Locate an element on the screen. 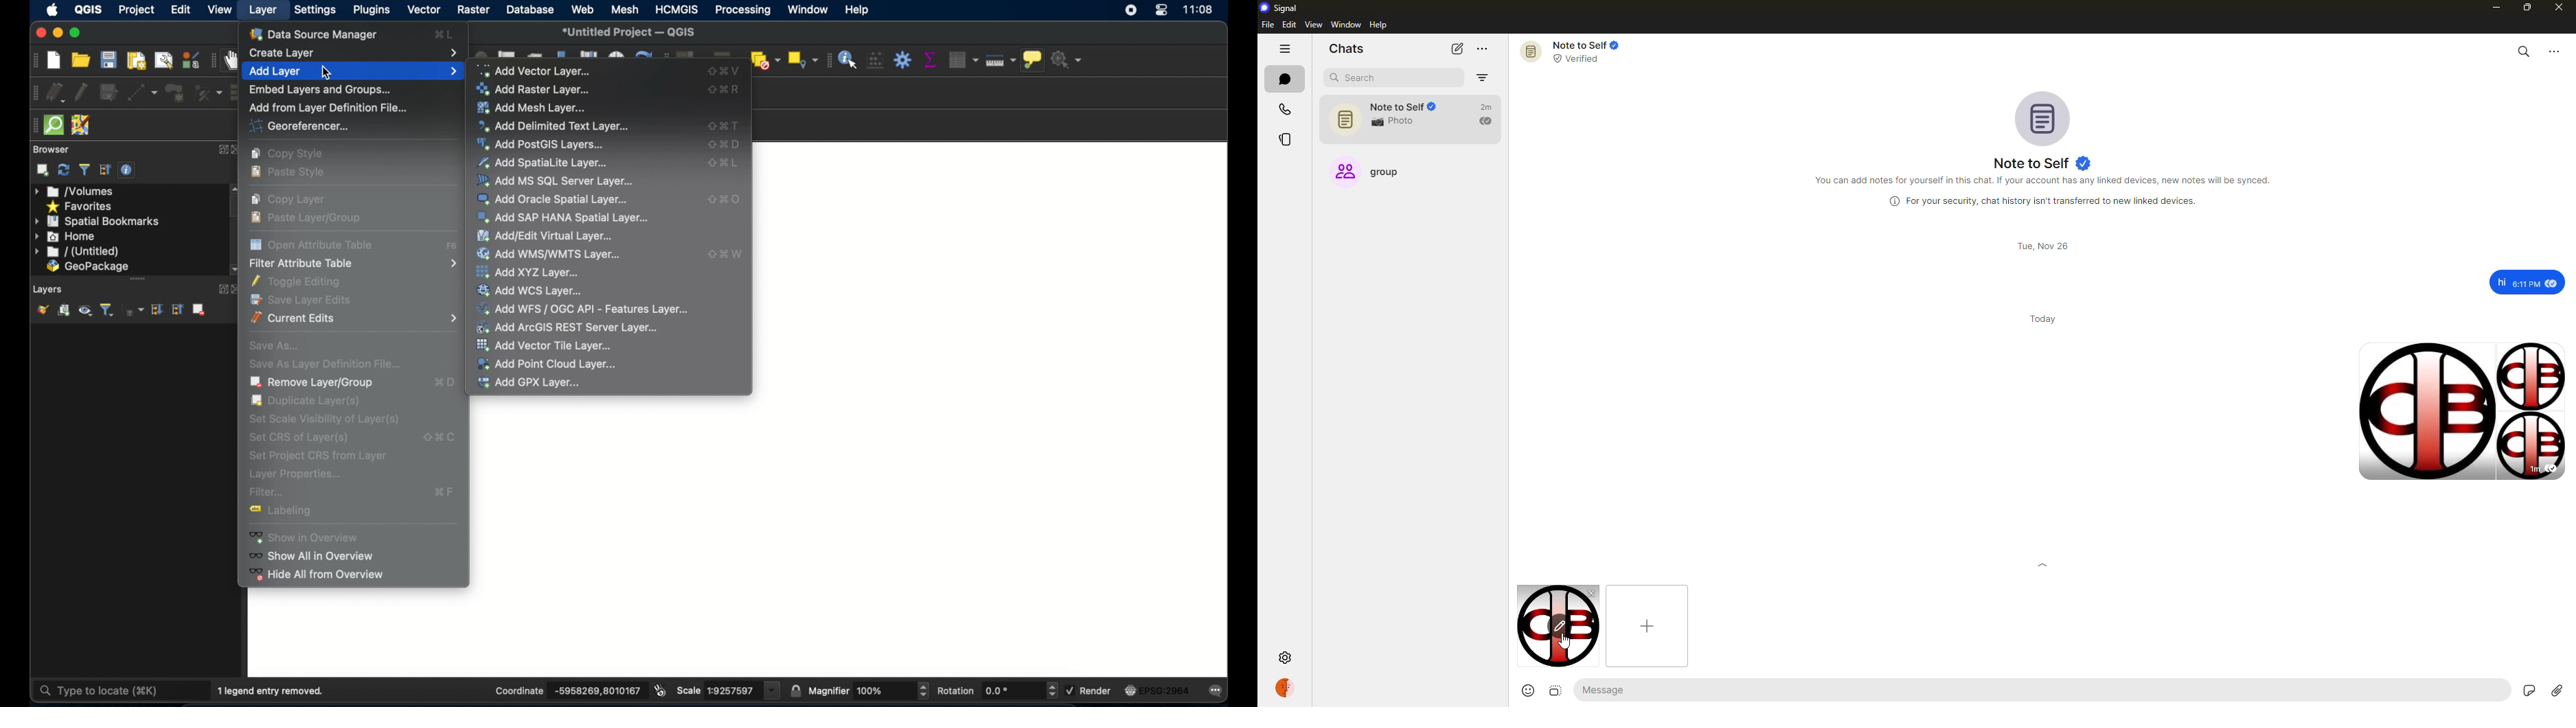  message is located at coordinates (1650, 690).